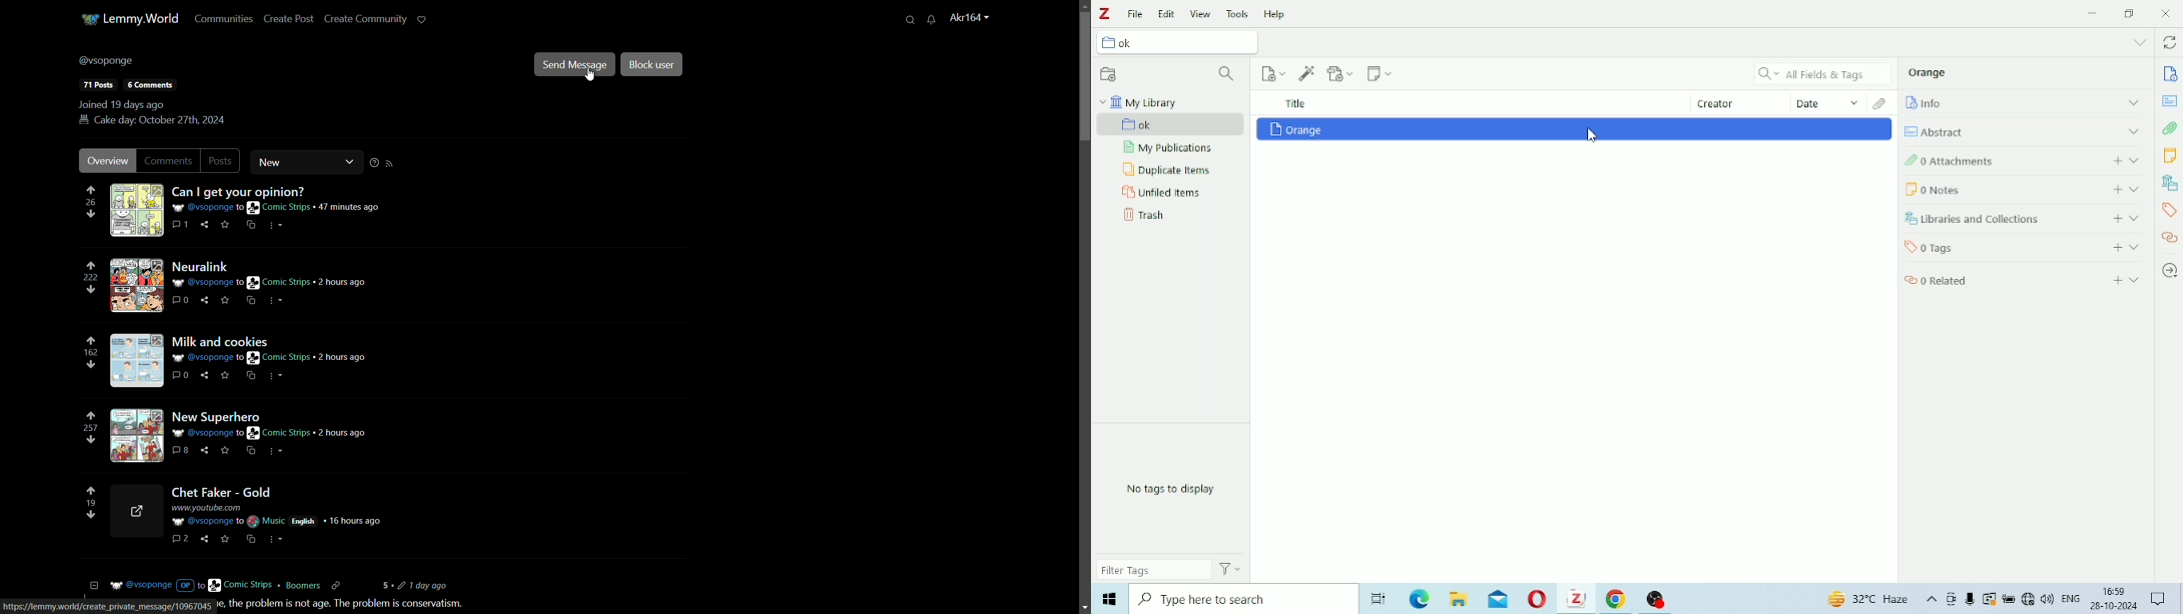 The height and width of the screenshot is (616, 2184). Describe the element at coordinates (224, 162) in the screenshot. I see `posts` at that location.